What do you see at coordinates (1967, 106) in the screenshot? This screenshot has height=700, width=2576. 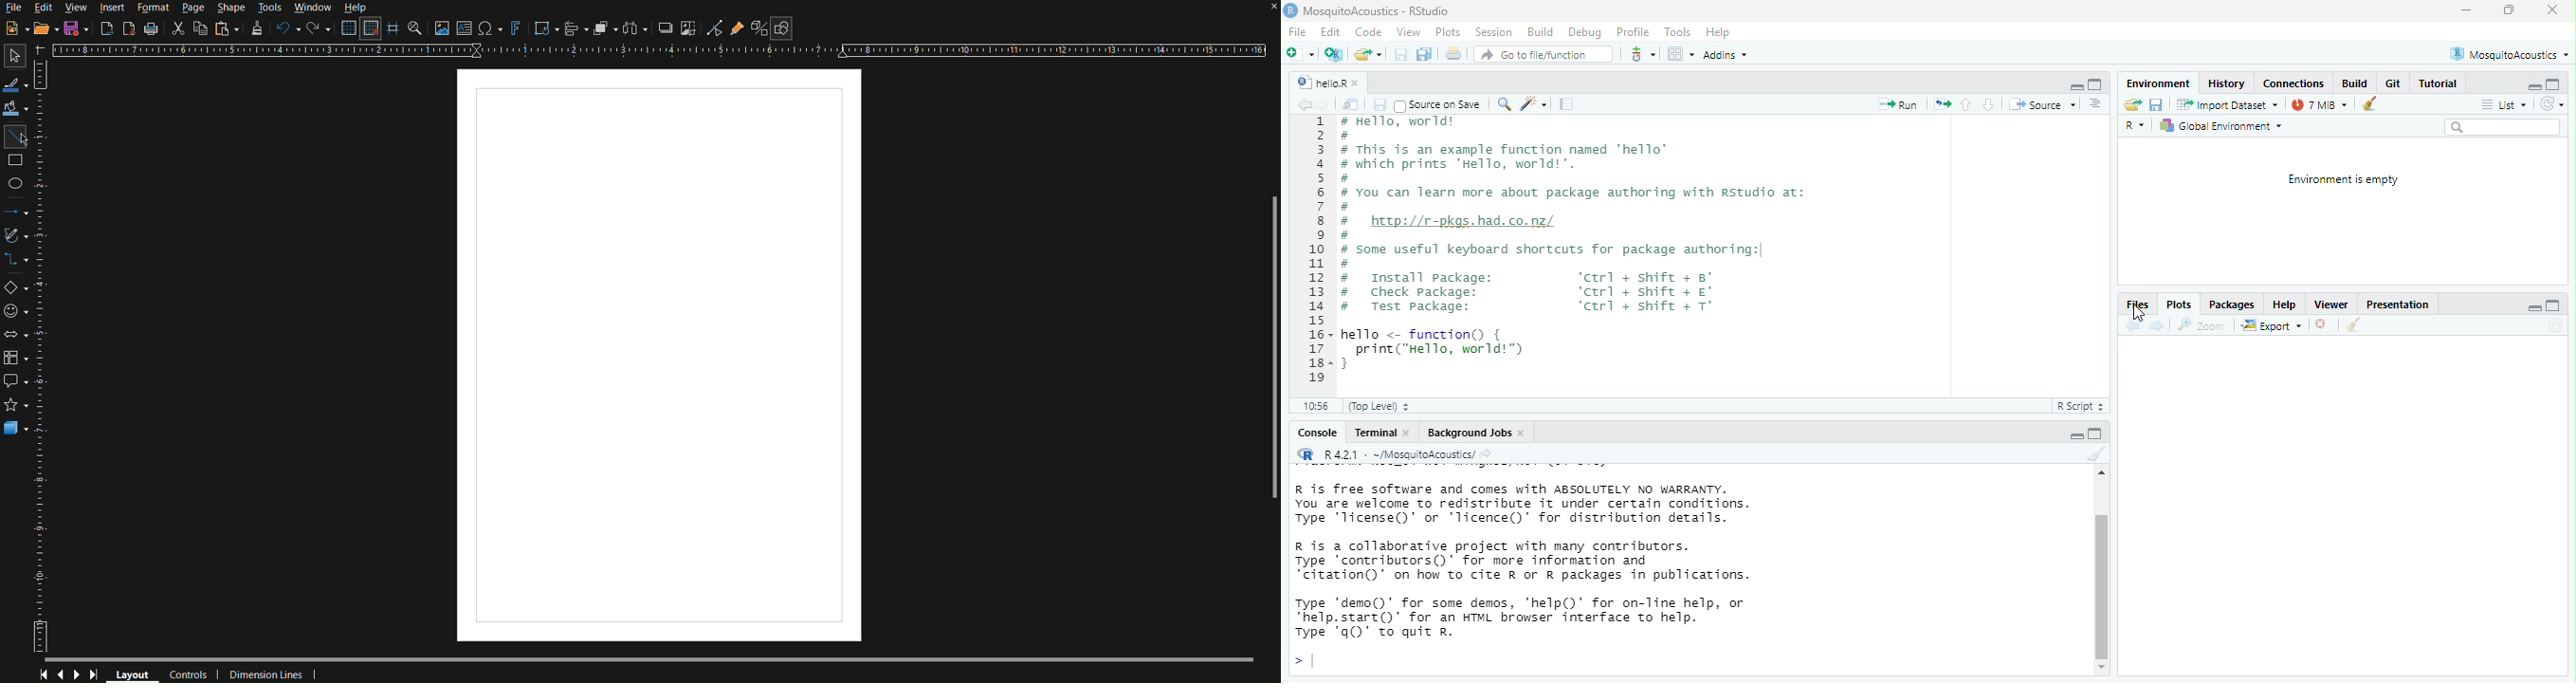 I see `go to previous section/chunk` at bounding box center [1967, 106].